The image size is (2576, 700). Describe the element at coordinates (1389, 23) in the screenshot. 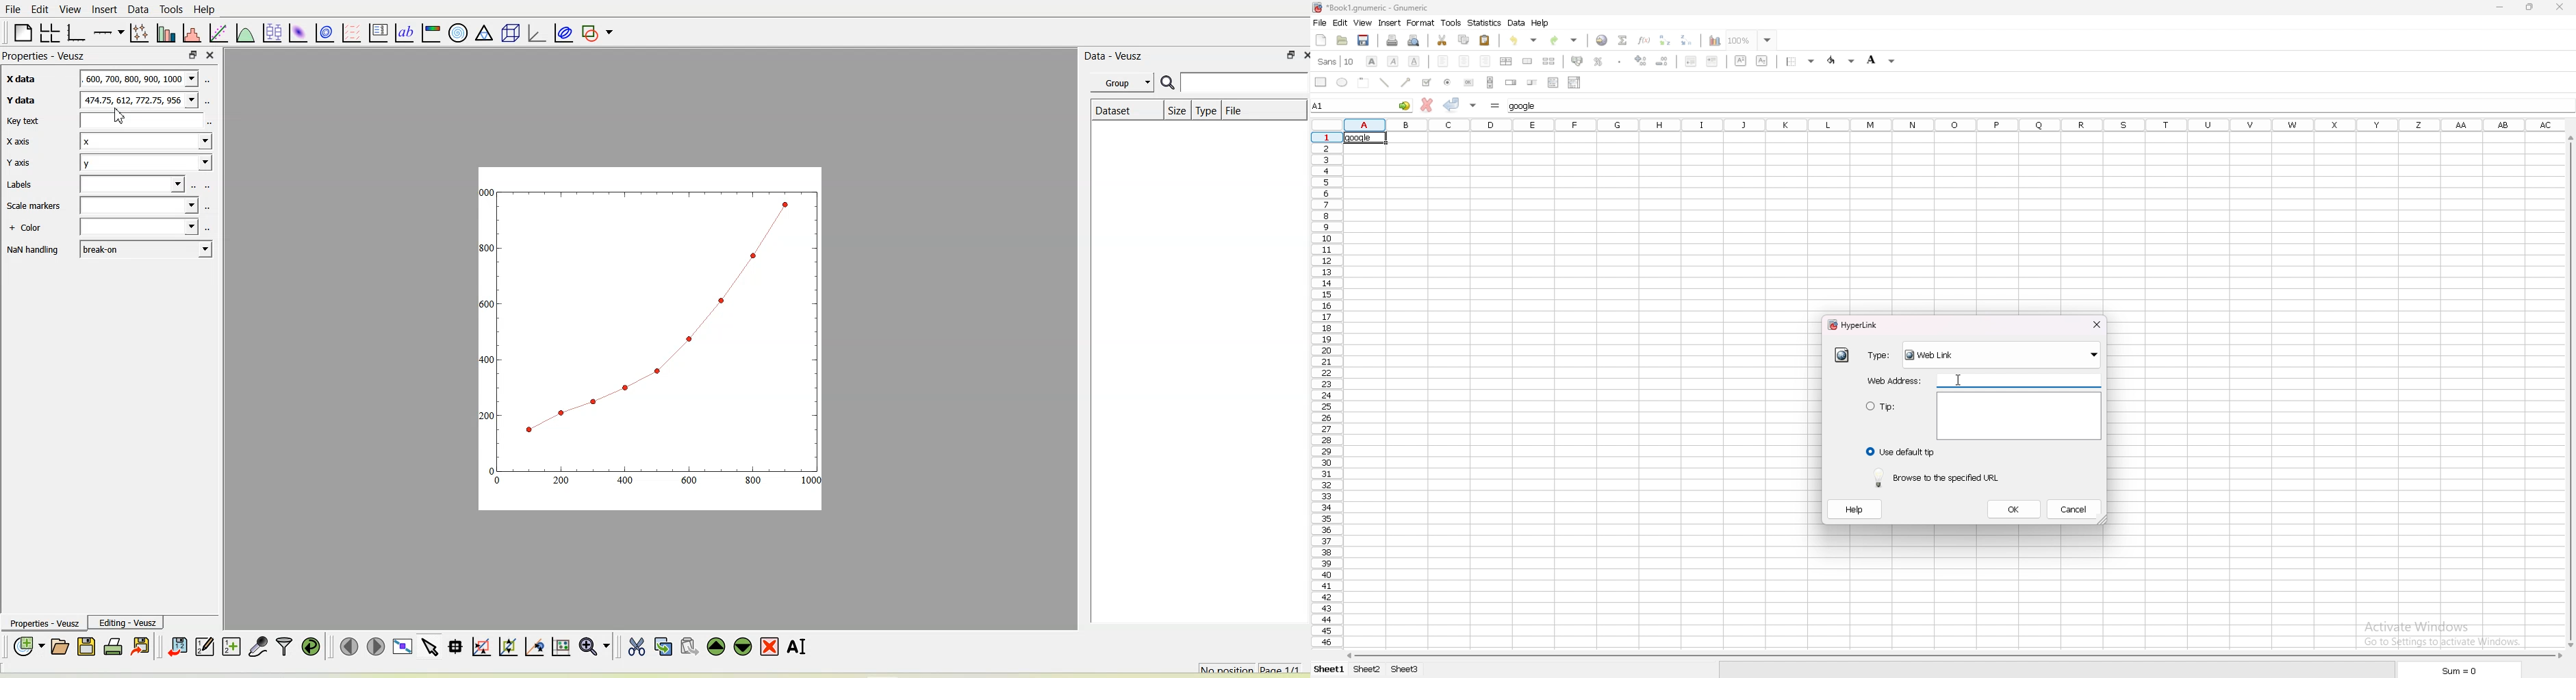

I see `insert` at that location.